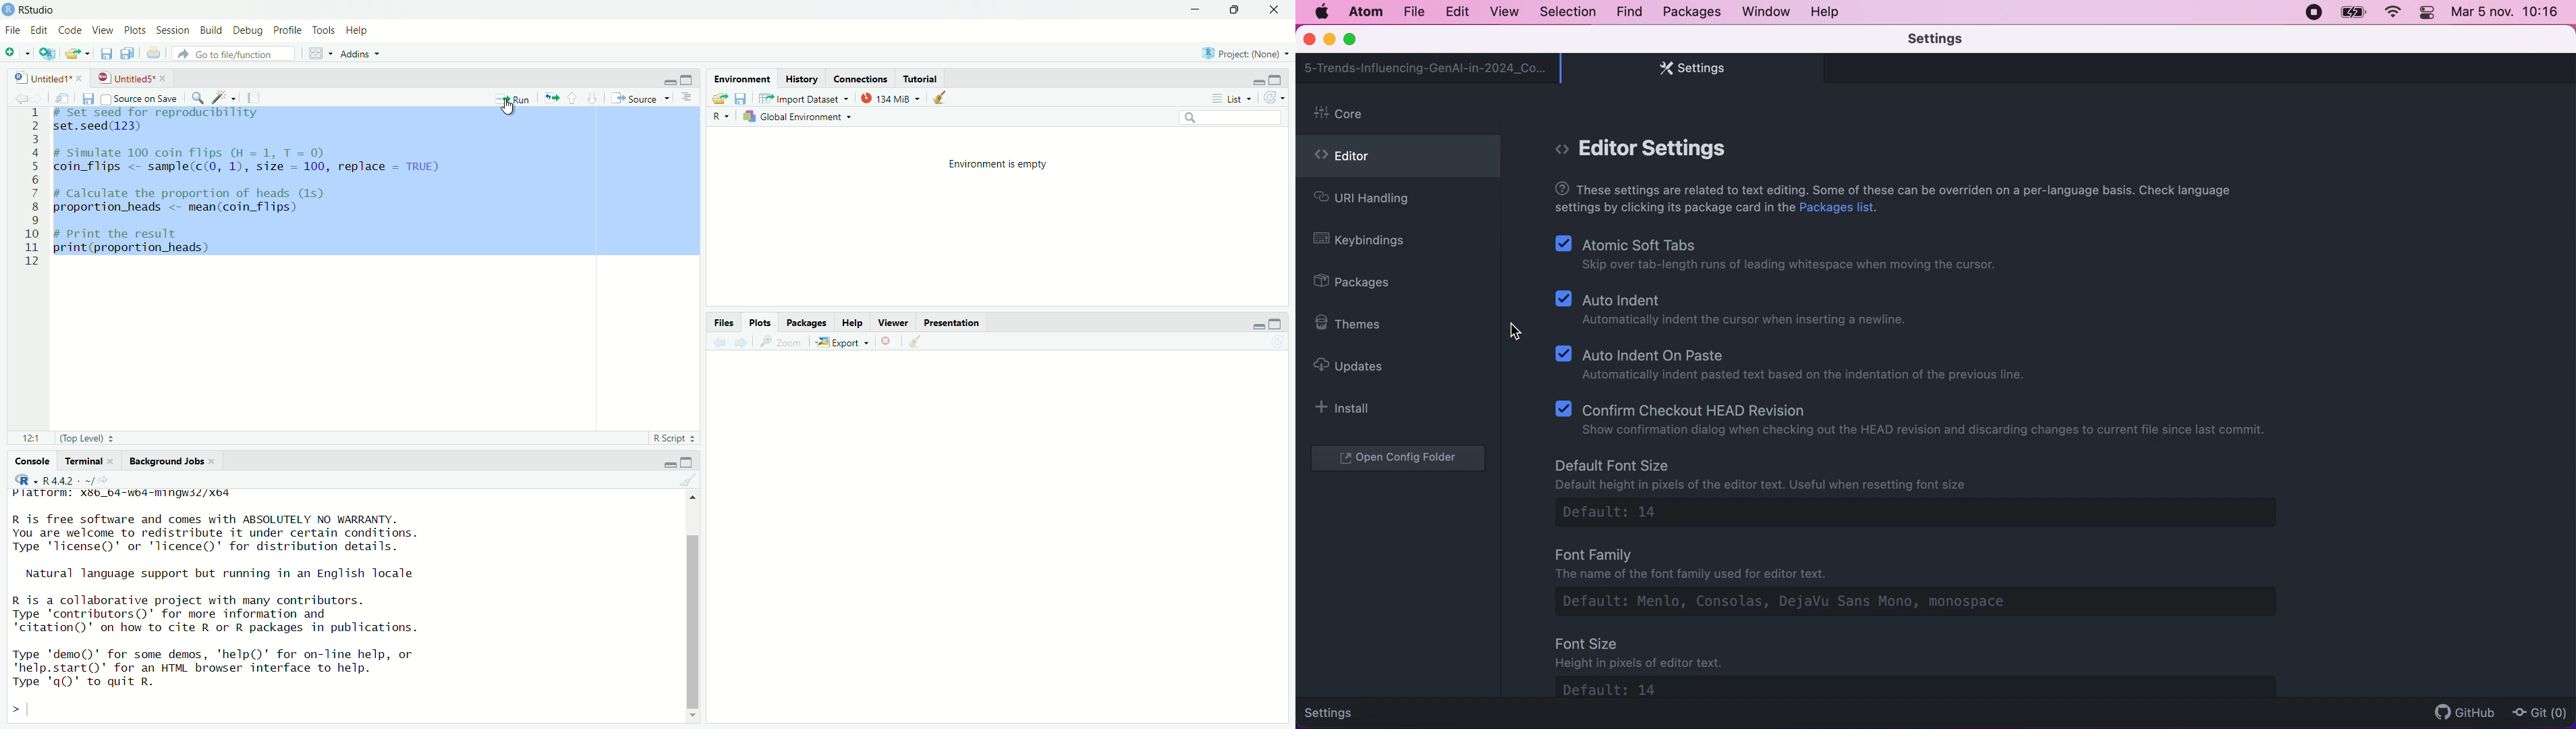 The width and height of the screenshot is (2576, 756). What do you see at coordinates (1935, 584) in the screenshot?
I see `font family` at bounding box center [1935, 584].